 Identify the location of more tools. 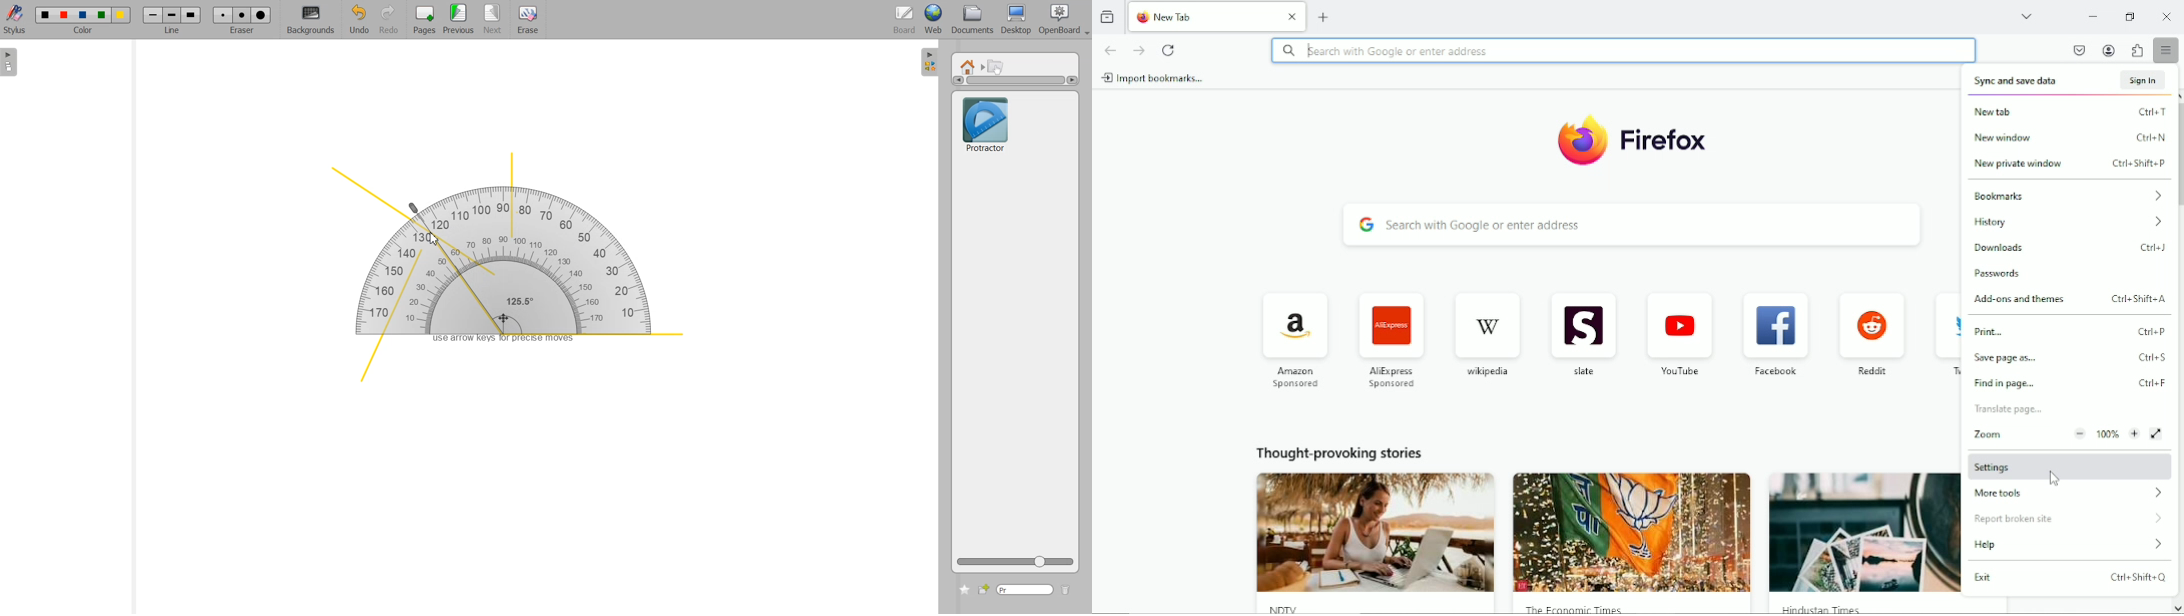
(2070, 493).